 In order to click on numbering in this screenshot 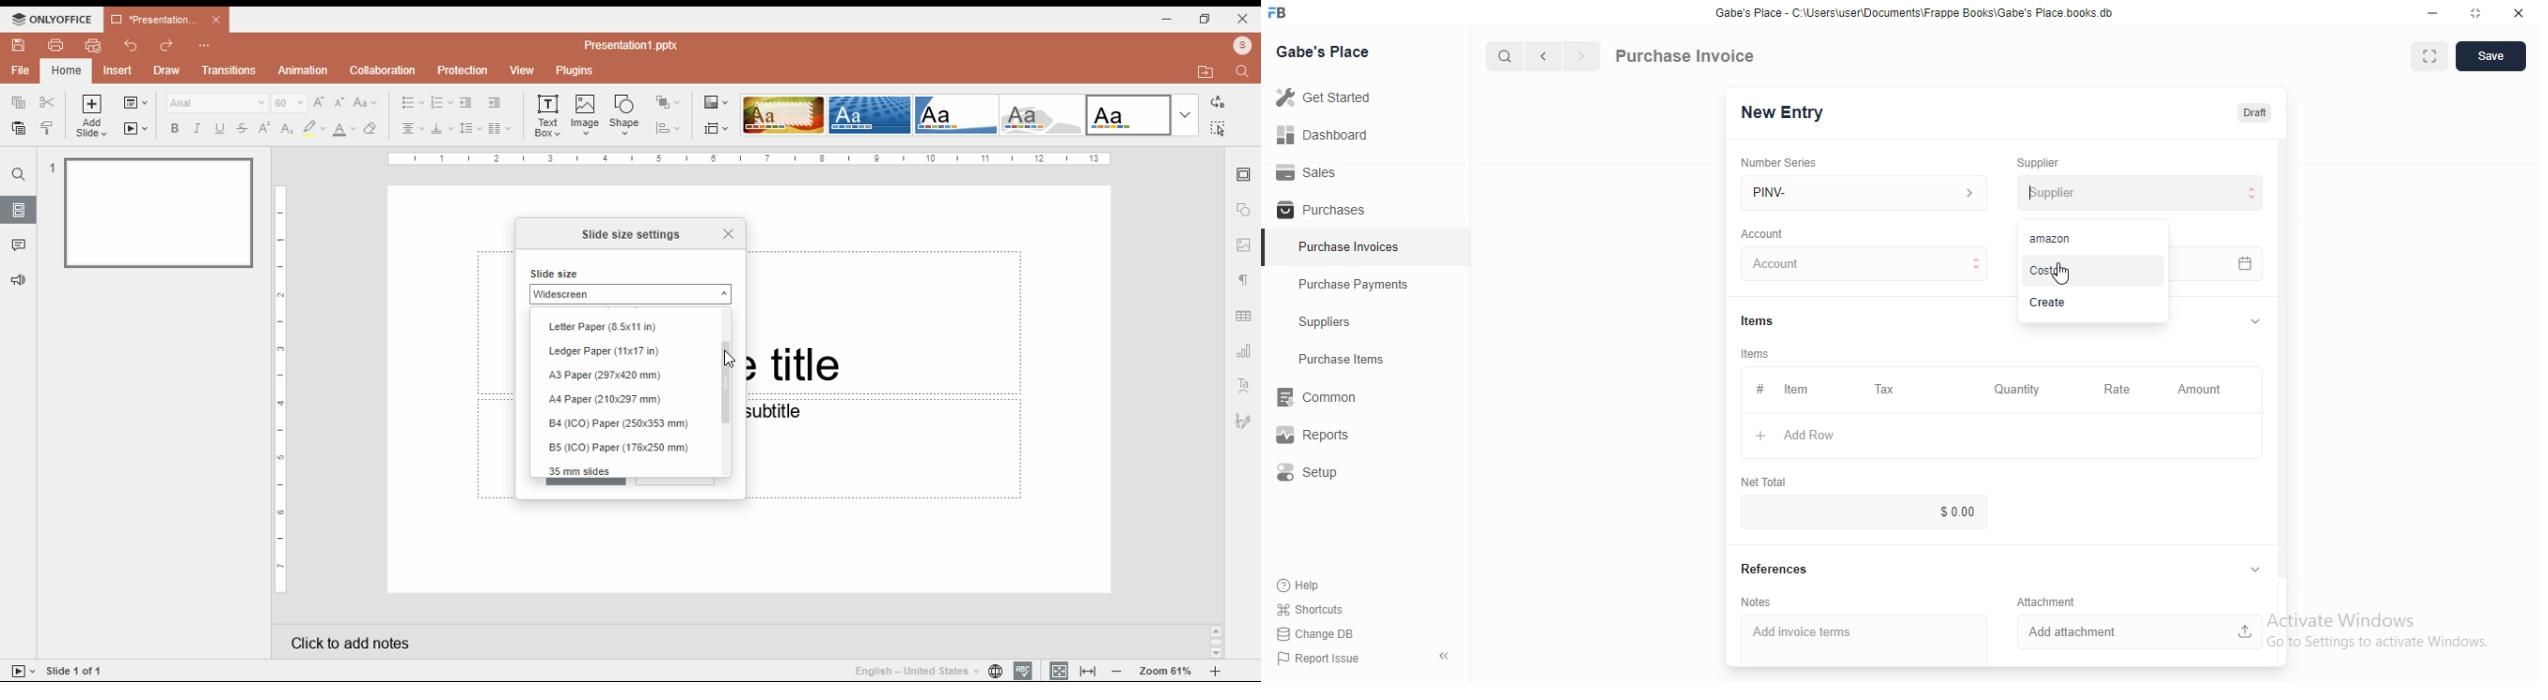, I will do `click(442, 103)`.